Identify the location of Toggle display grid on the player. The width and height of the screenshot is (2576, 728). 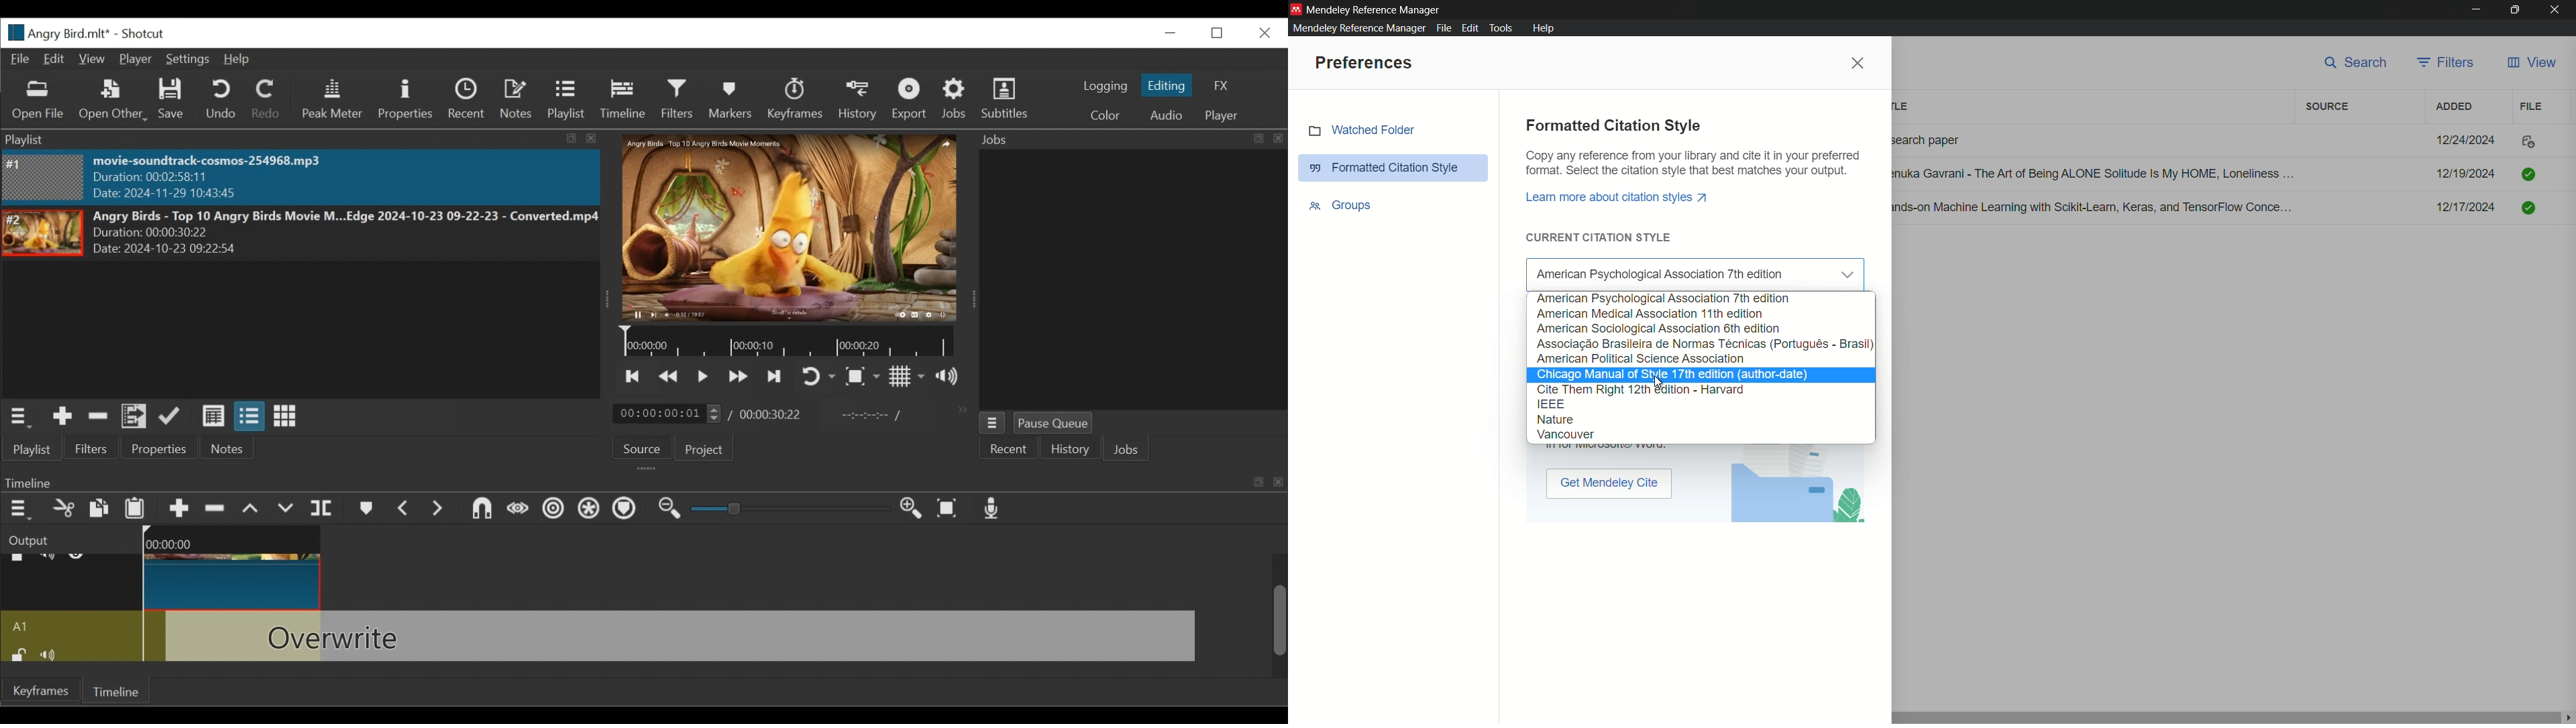
(908, 377).